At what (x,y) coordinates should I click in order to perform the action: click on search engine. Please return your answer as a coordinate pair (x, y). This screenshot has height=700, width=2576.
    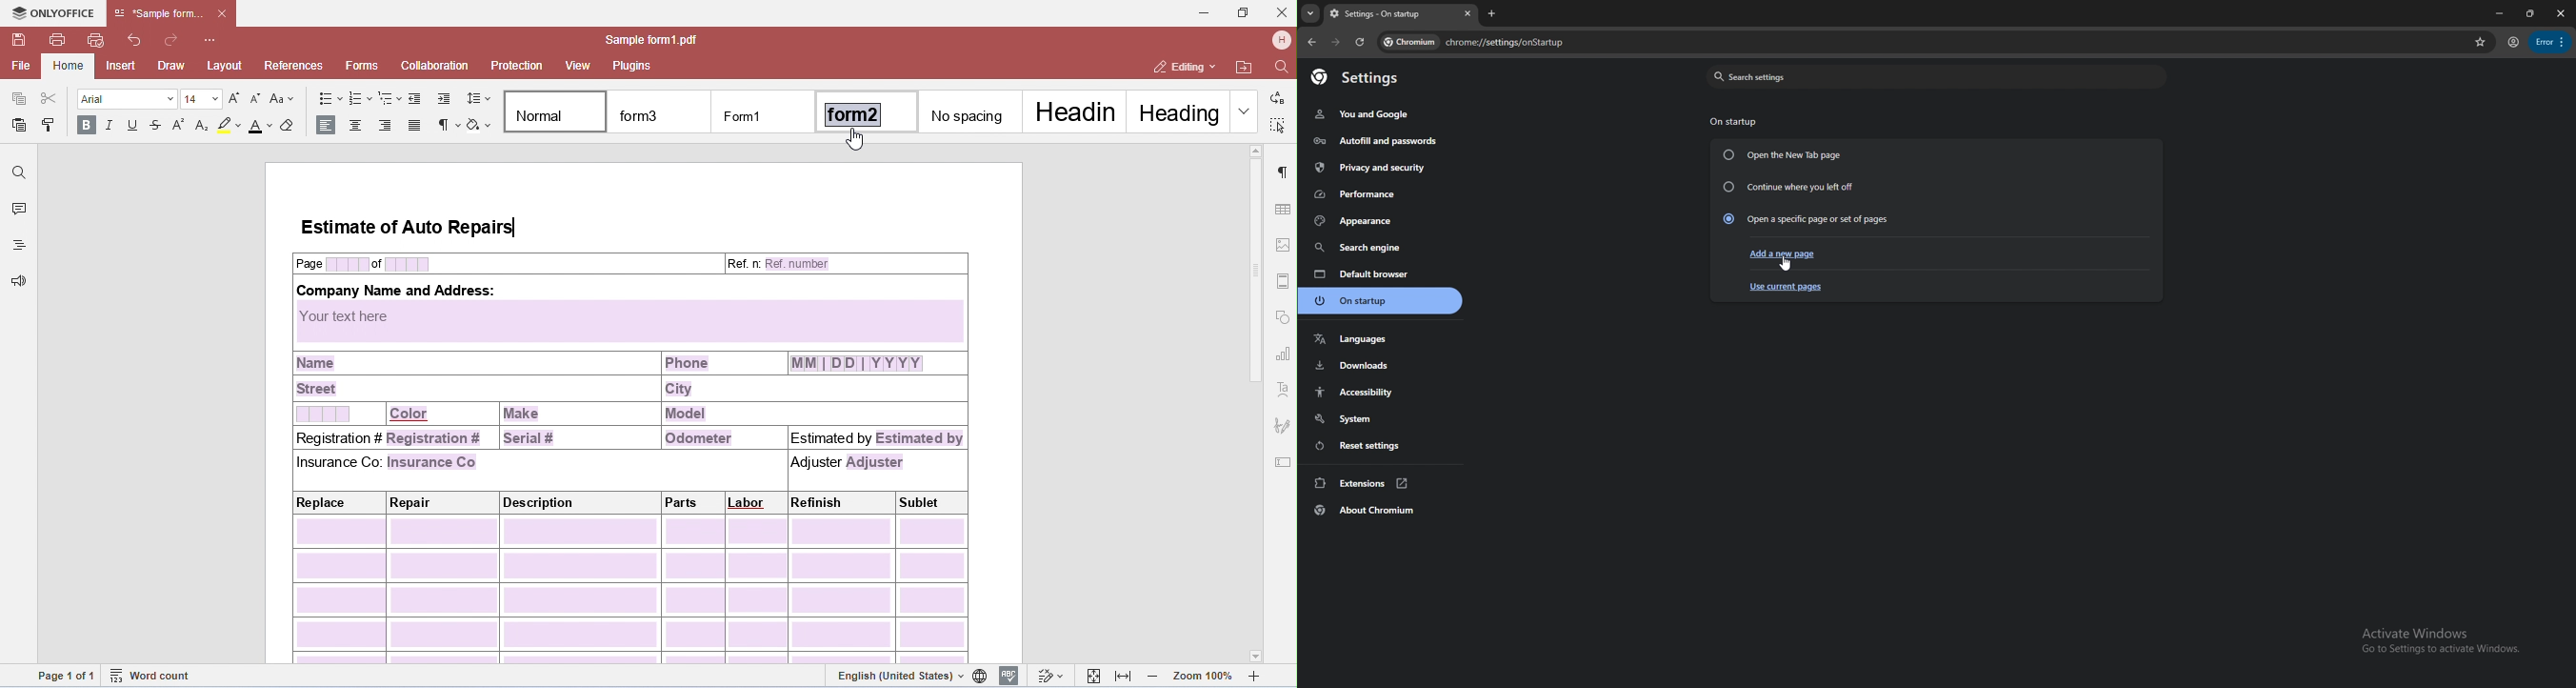
    Looking at the image, I should click on (1380, 247).